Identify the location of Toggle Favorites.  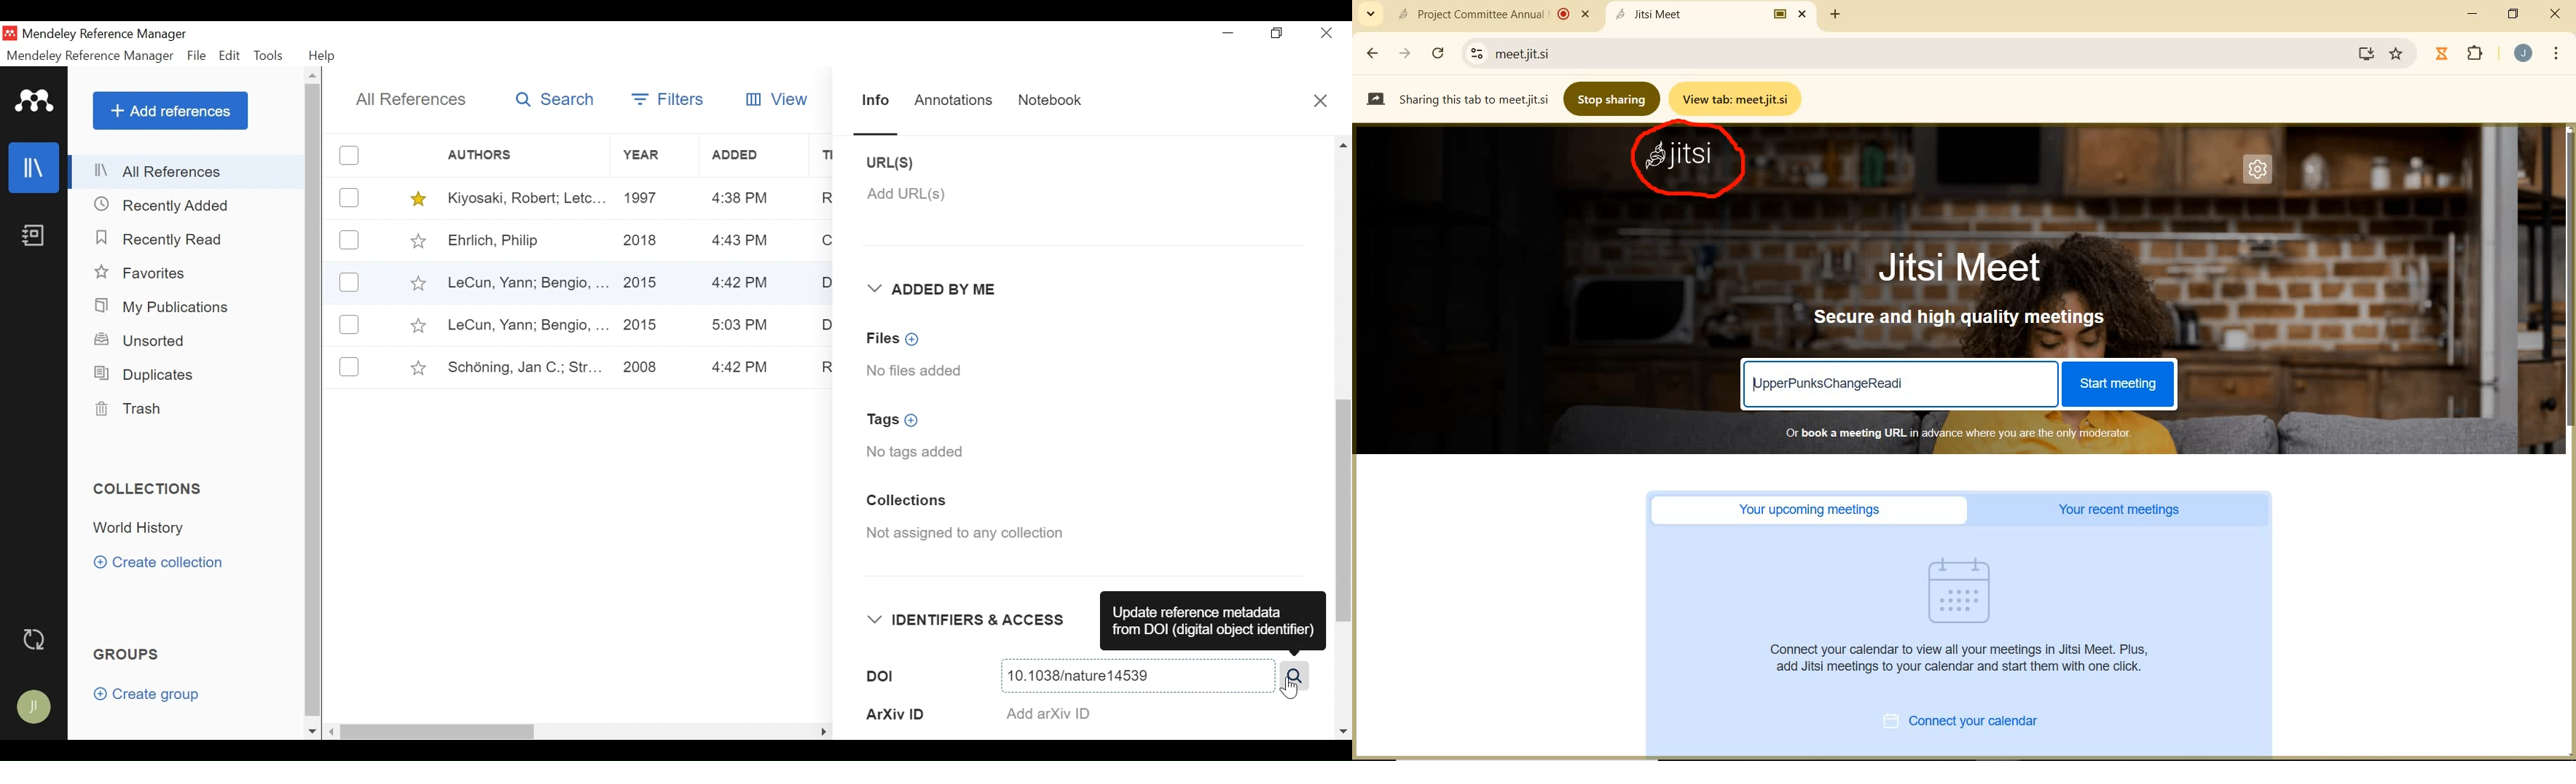
(418, 240).